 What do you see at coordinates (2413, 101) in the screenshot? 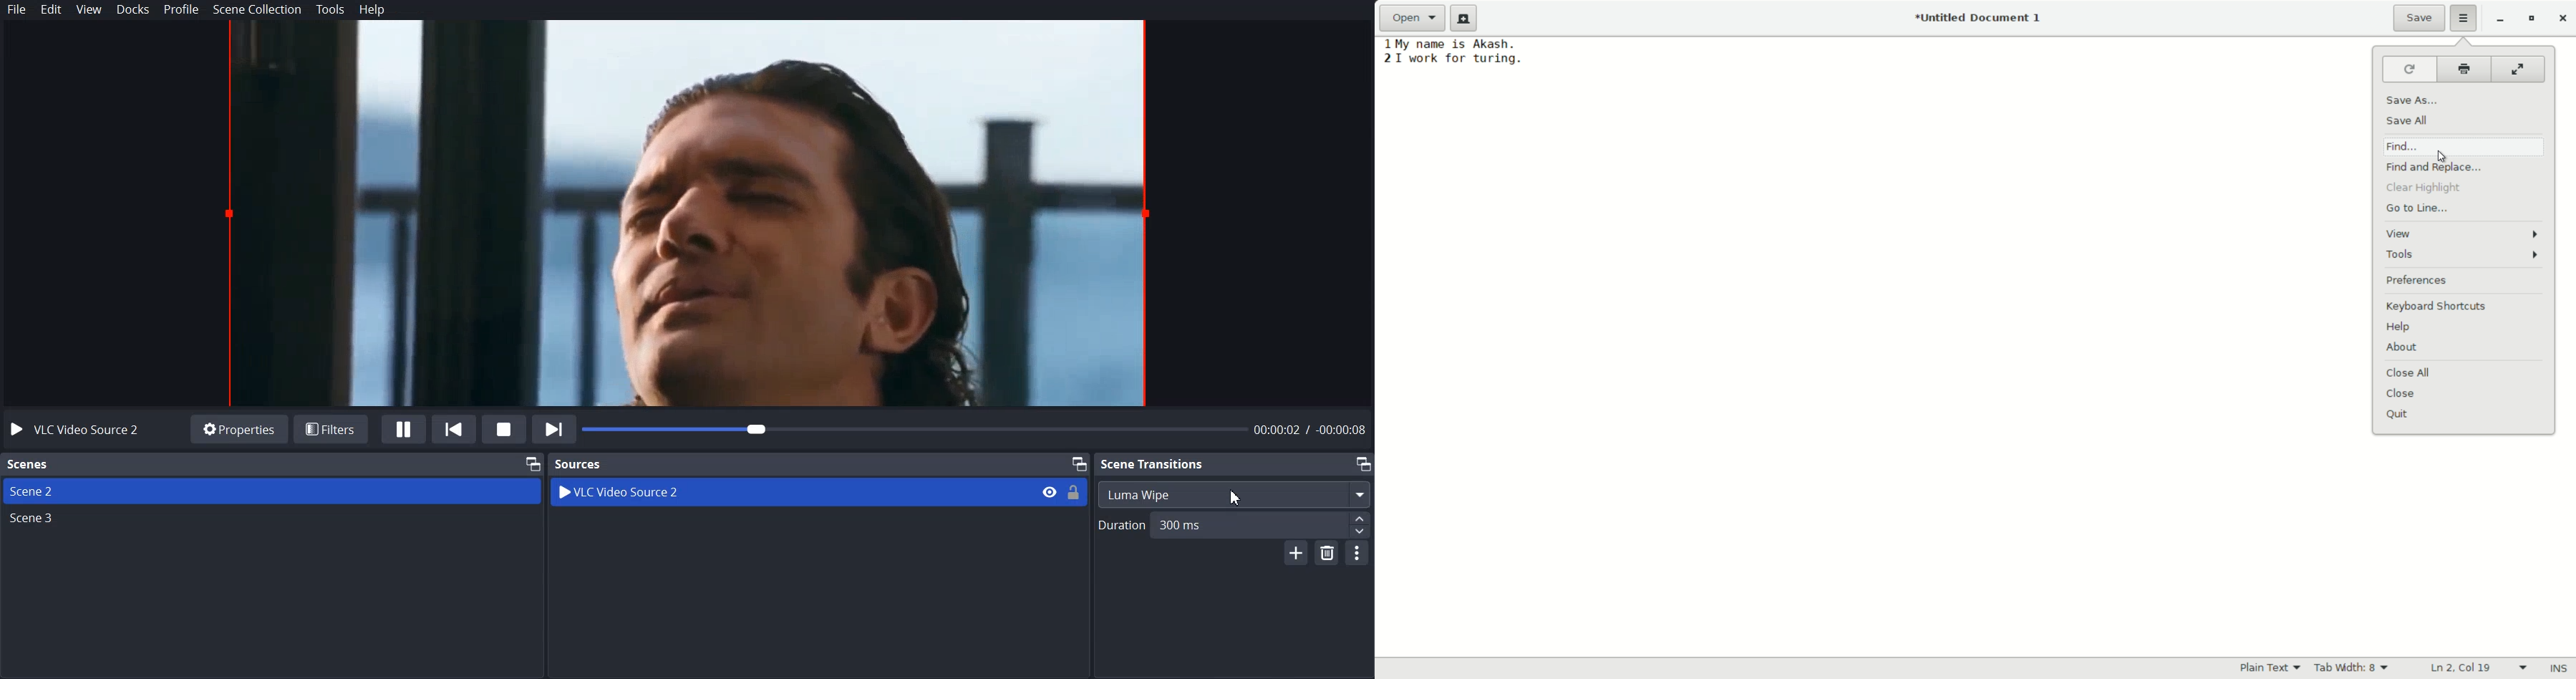
I see `save as` at bounding box center [2413, 101].